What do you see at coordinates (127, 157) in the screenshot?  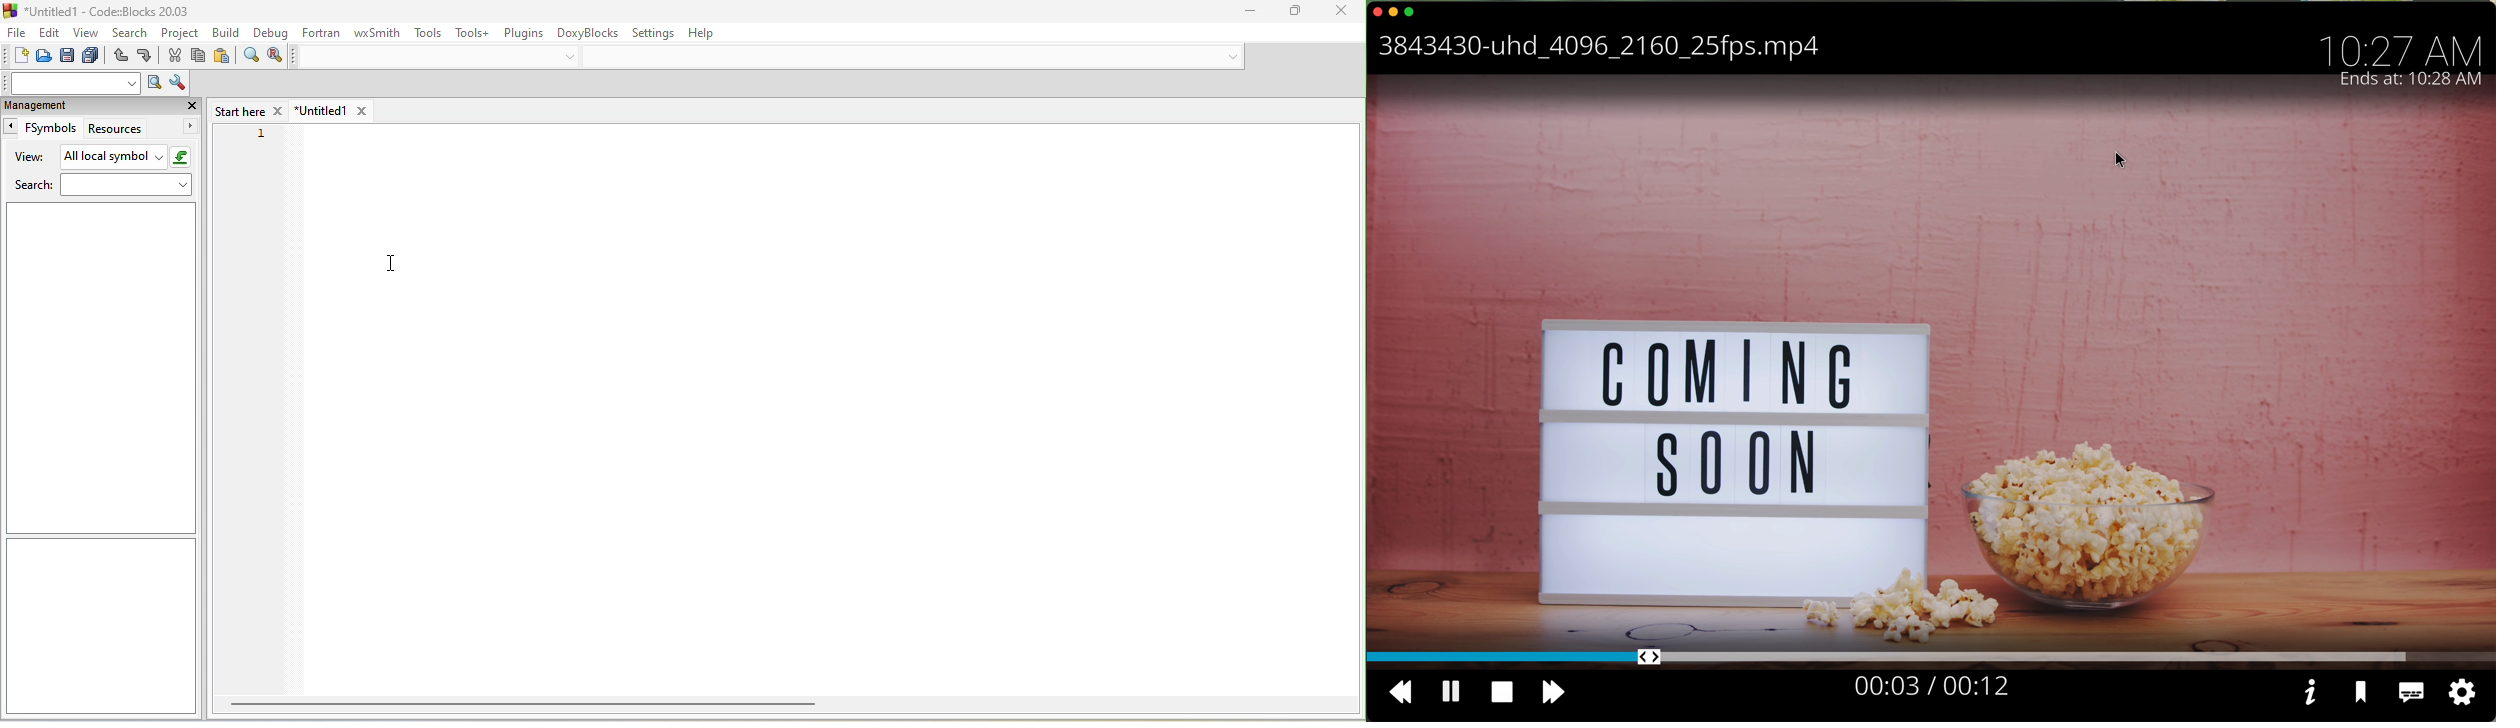 I see `all local symbol` at bounding box center [127, 157].